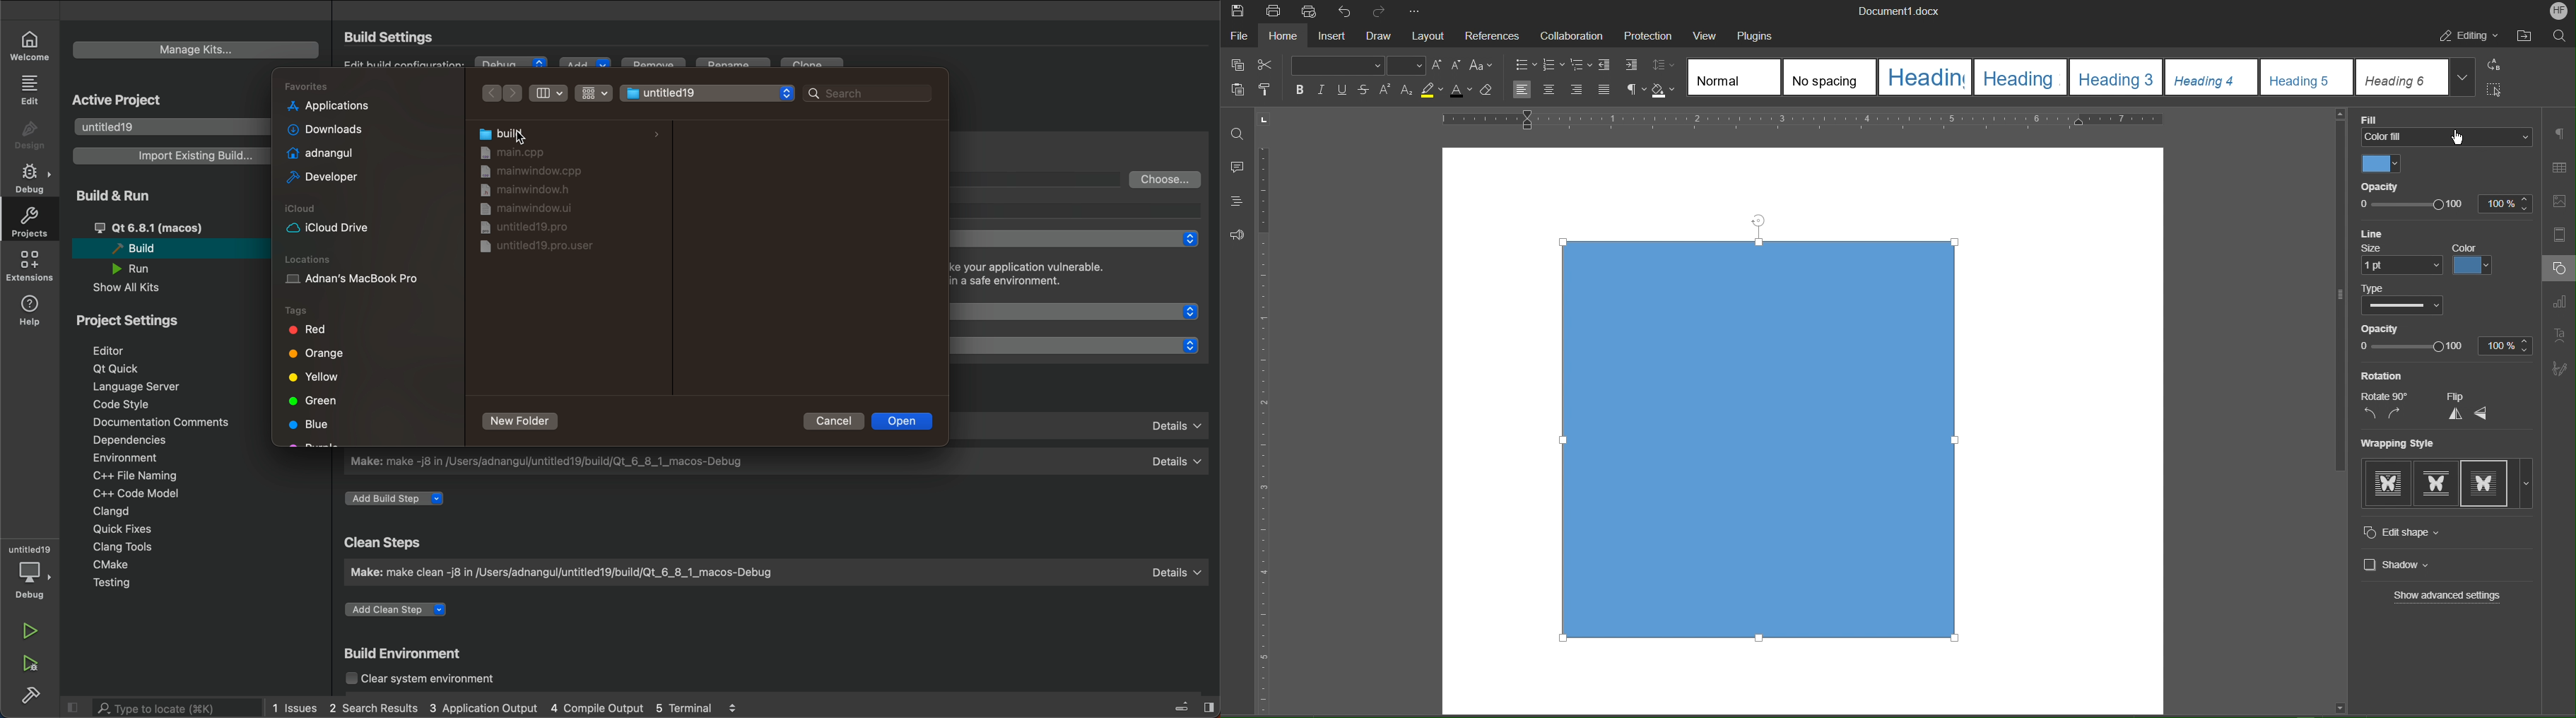  I want to click on Square wrapping, so click(2436, 487).